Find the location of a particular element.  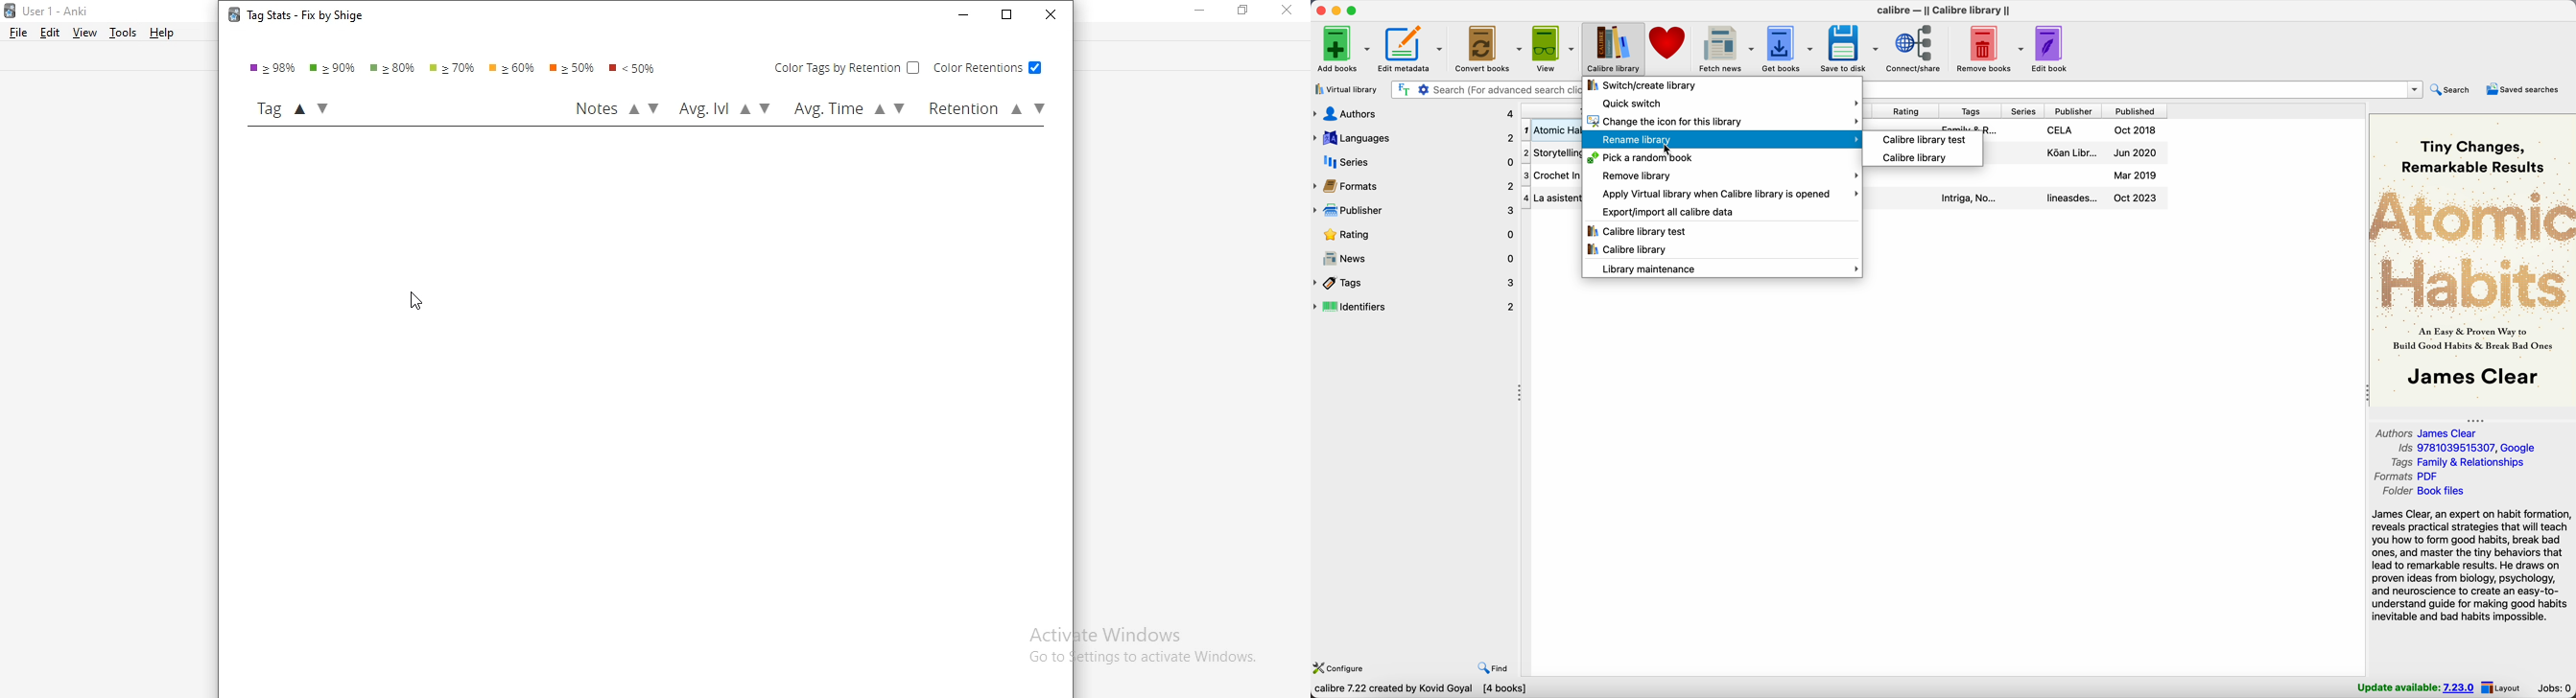

close is located at coordinates (1288, 11).